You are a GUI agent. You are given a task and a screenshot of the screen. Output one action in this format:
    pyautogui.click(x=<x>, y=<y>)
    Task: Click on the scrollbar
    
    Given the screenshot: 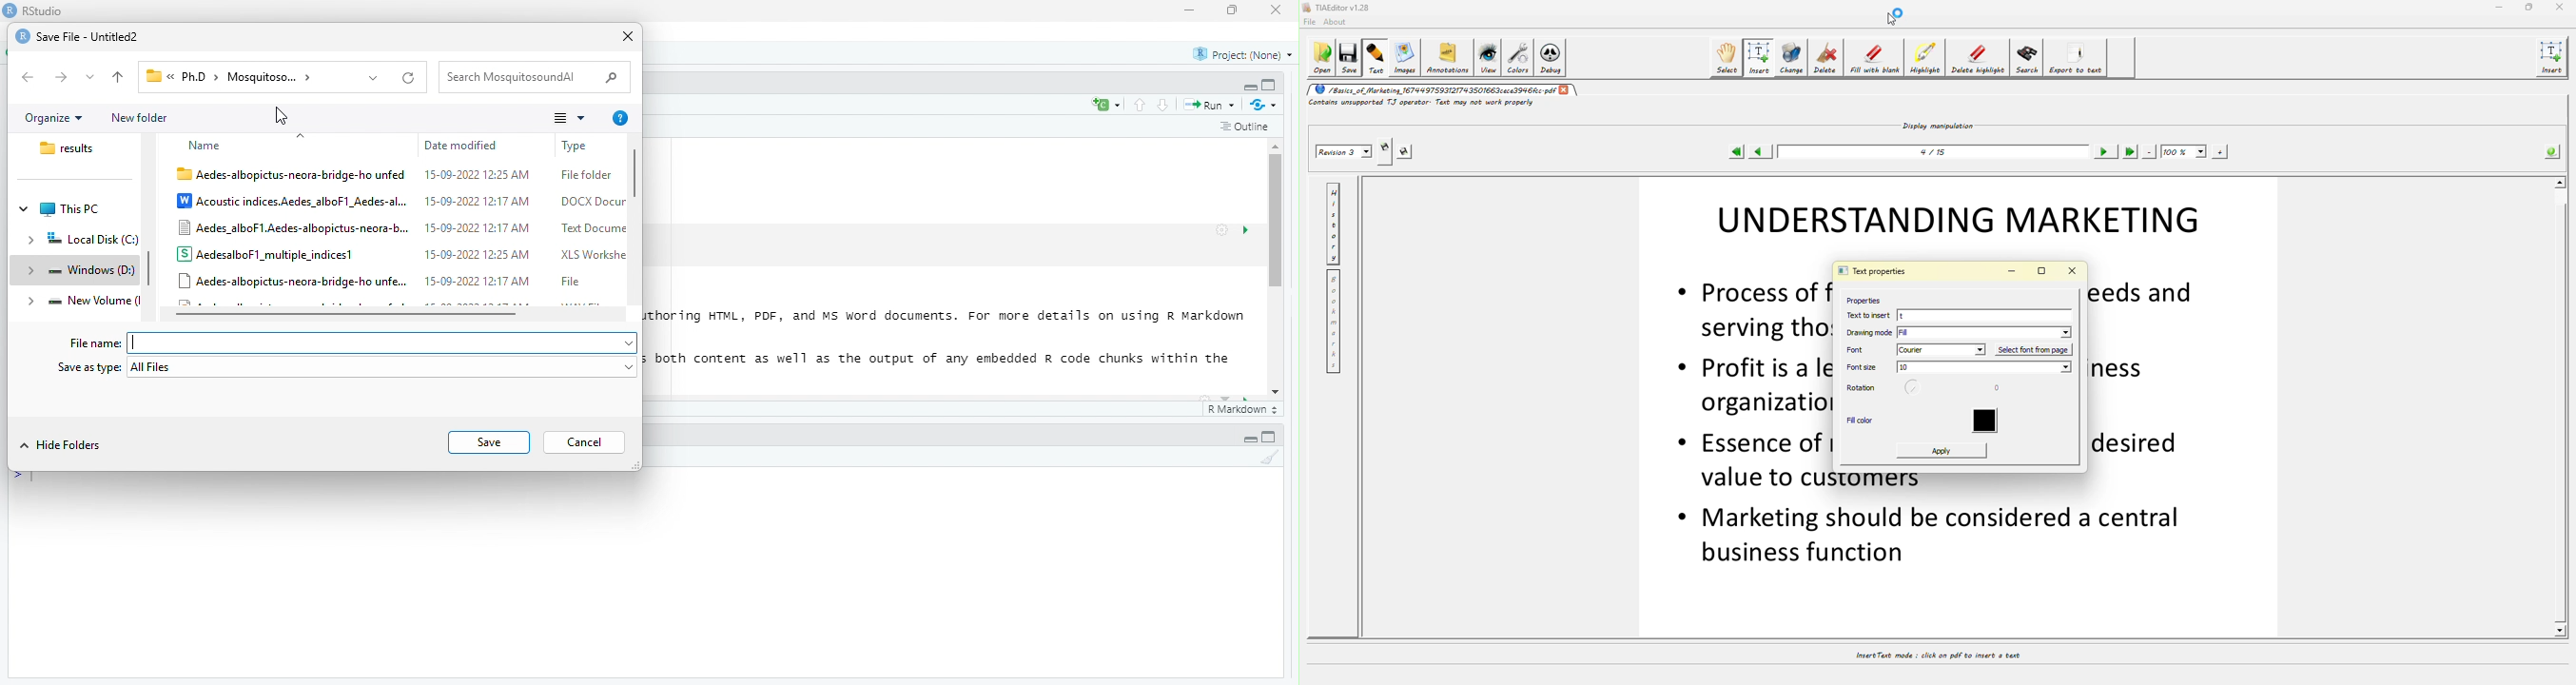 What is the action you would take?
    pyautogui.click(x=394, y=314)
    